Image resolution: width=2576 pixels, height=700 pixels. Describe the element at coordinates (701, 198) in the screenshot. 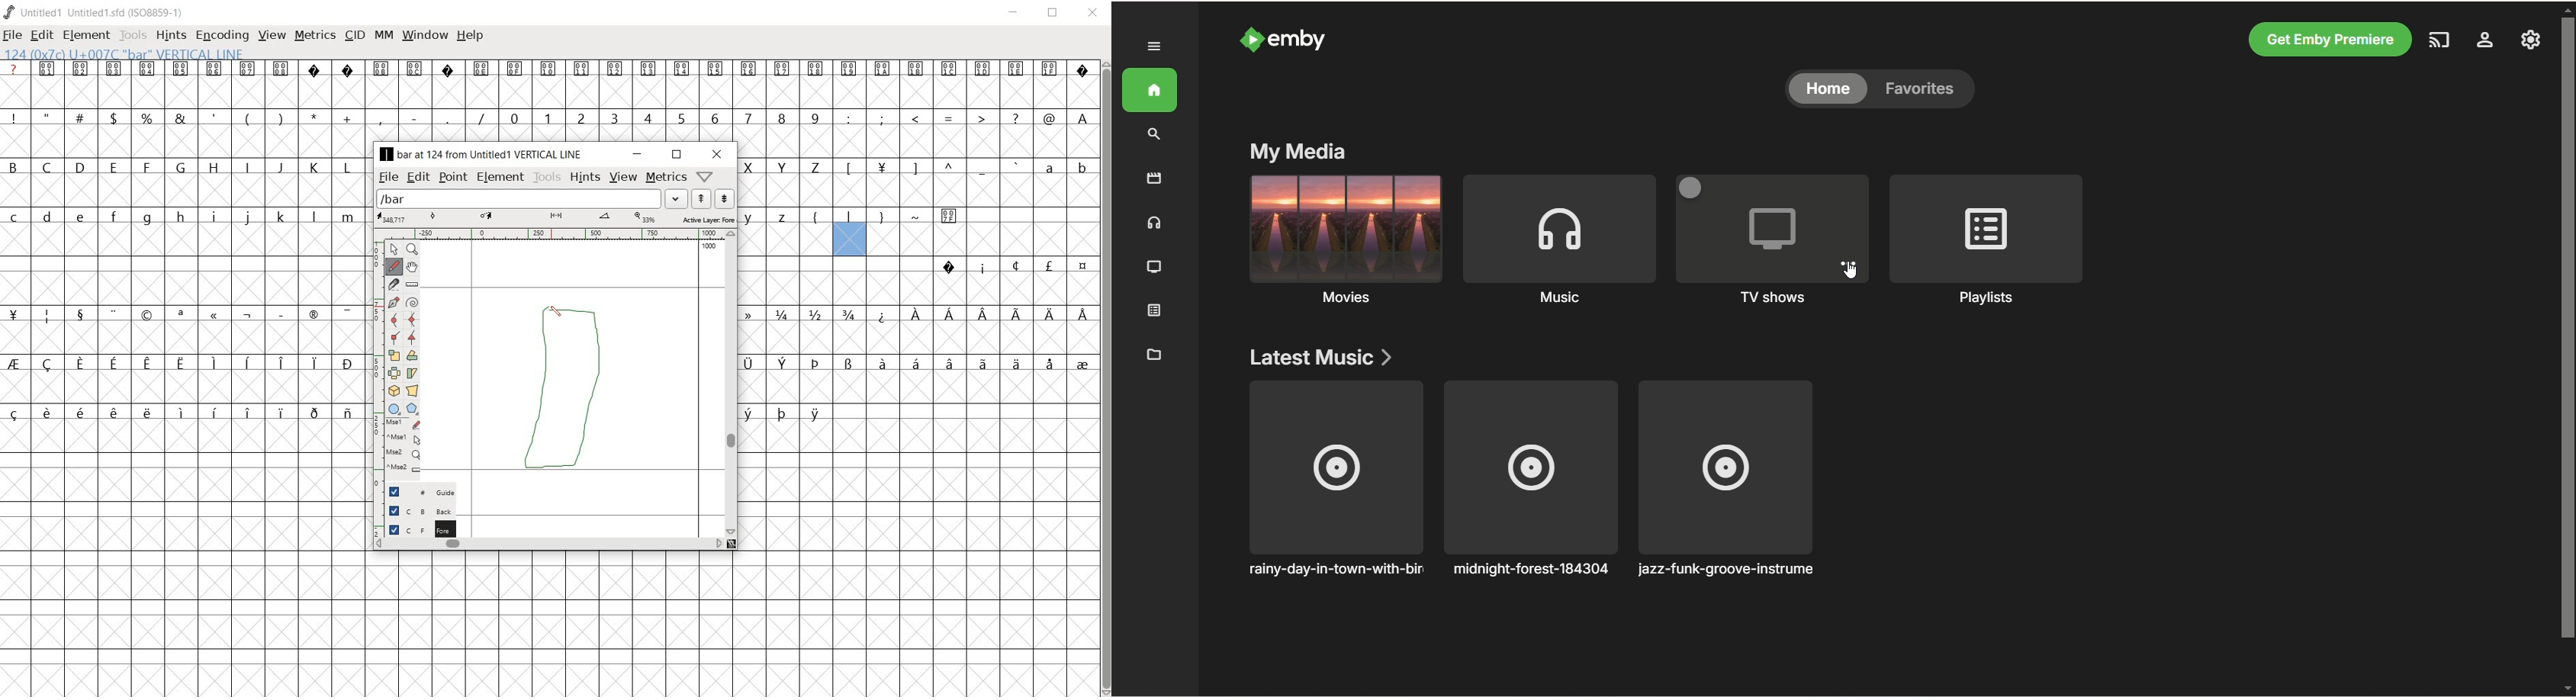

I see `show the previous word list` at that location.